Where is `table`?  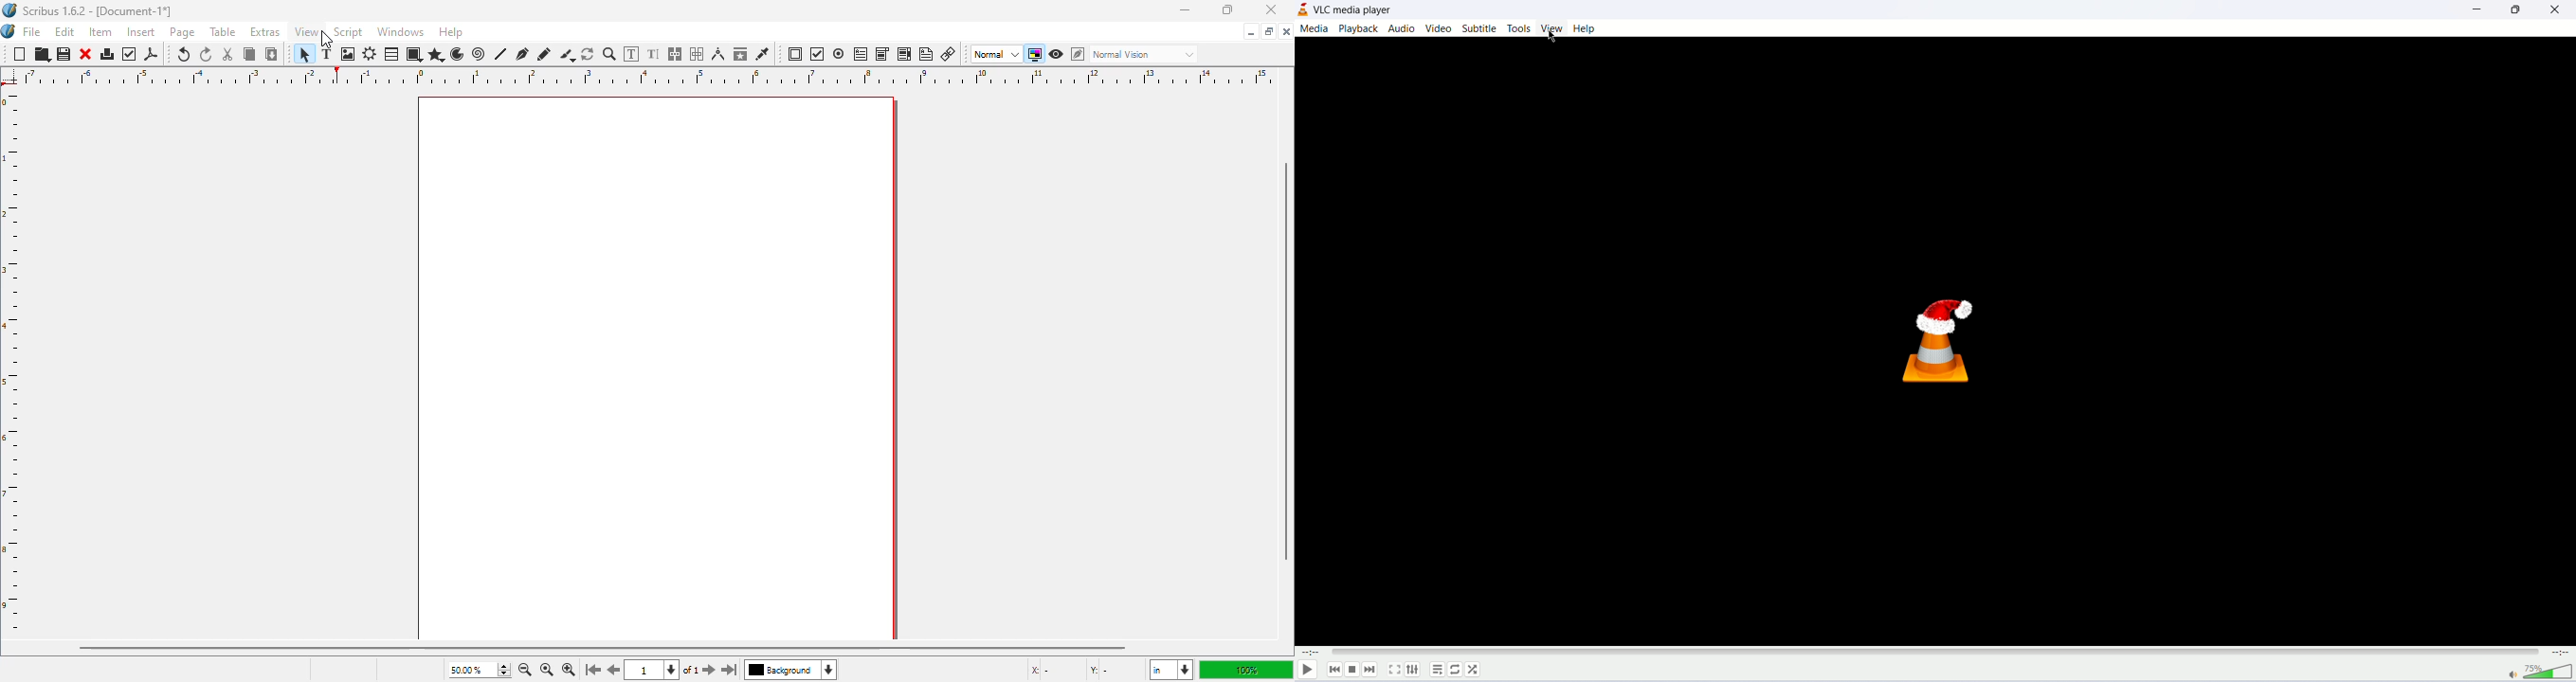 table is located at coordinates (392, 54).